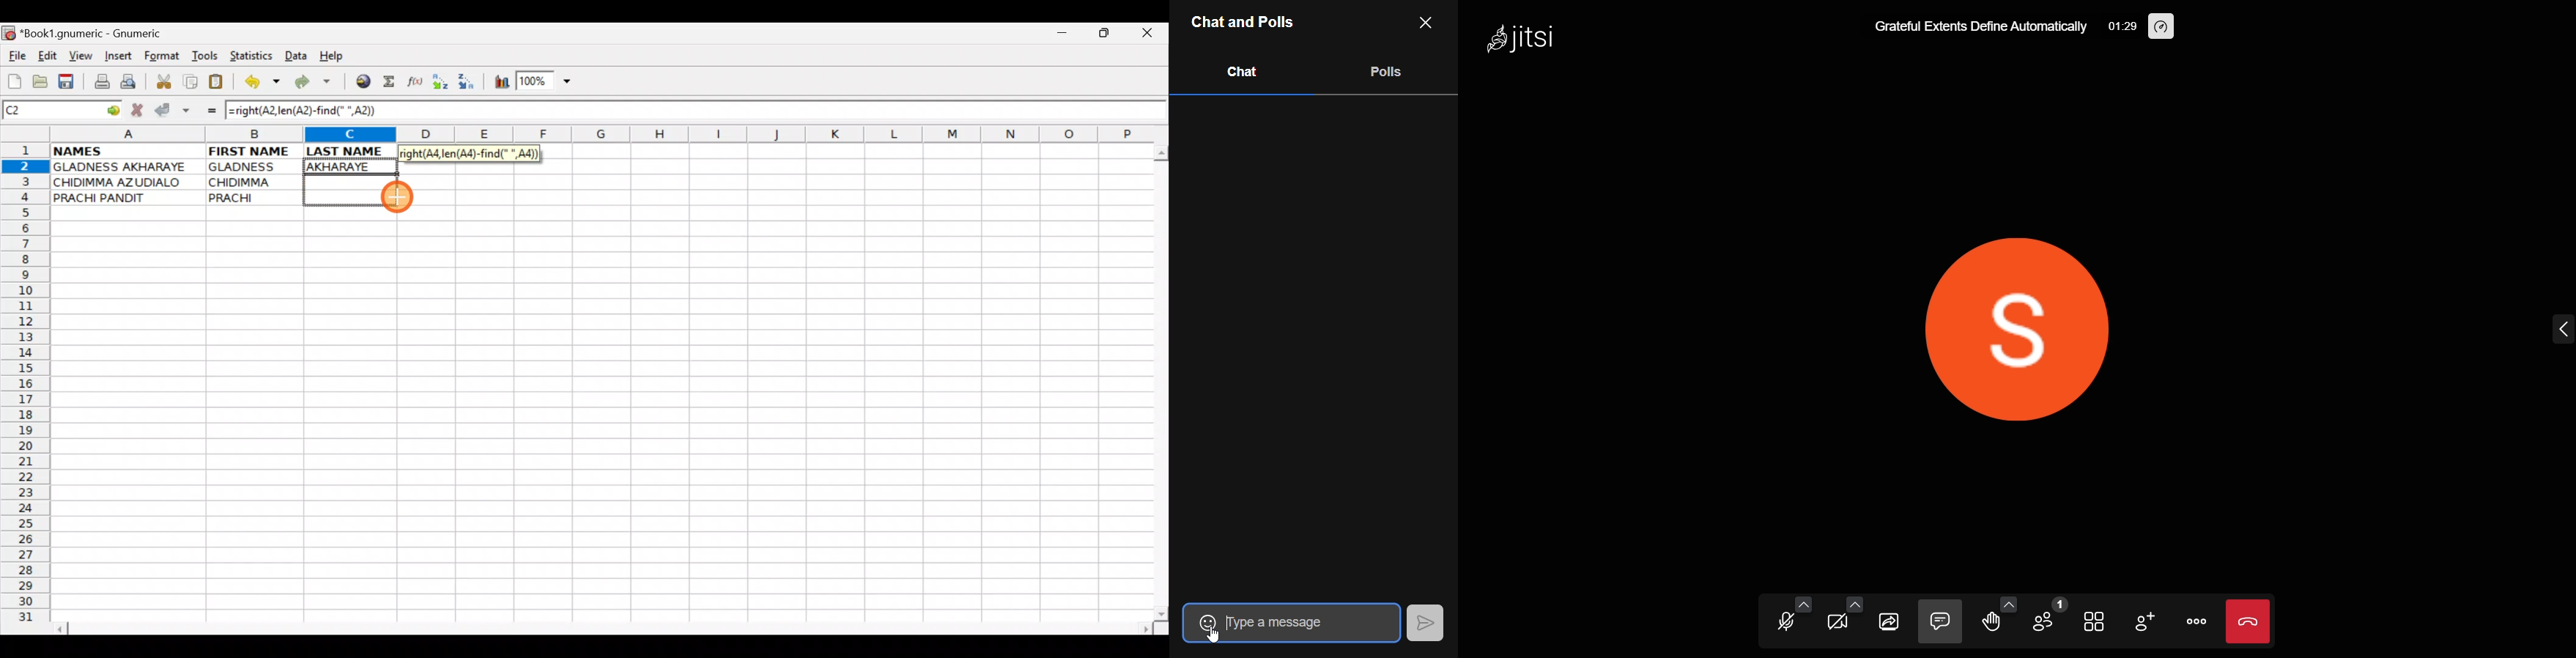 The width and height of the screenshot is (2576, 672). What do you see at coordinates (393, 82) in the screenshot?
I see `Sum in the current cell` at bounding box center [393, 82].